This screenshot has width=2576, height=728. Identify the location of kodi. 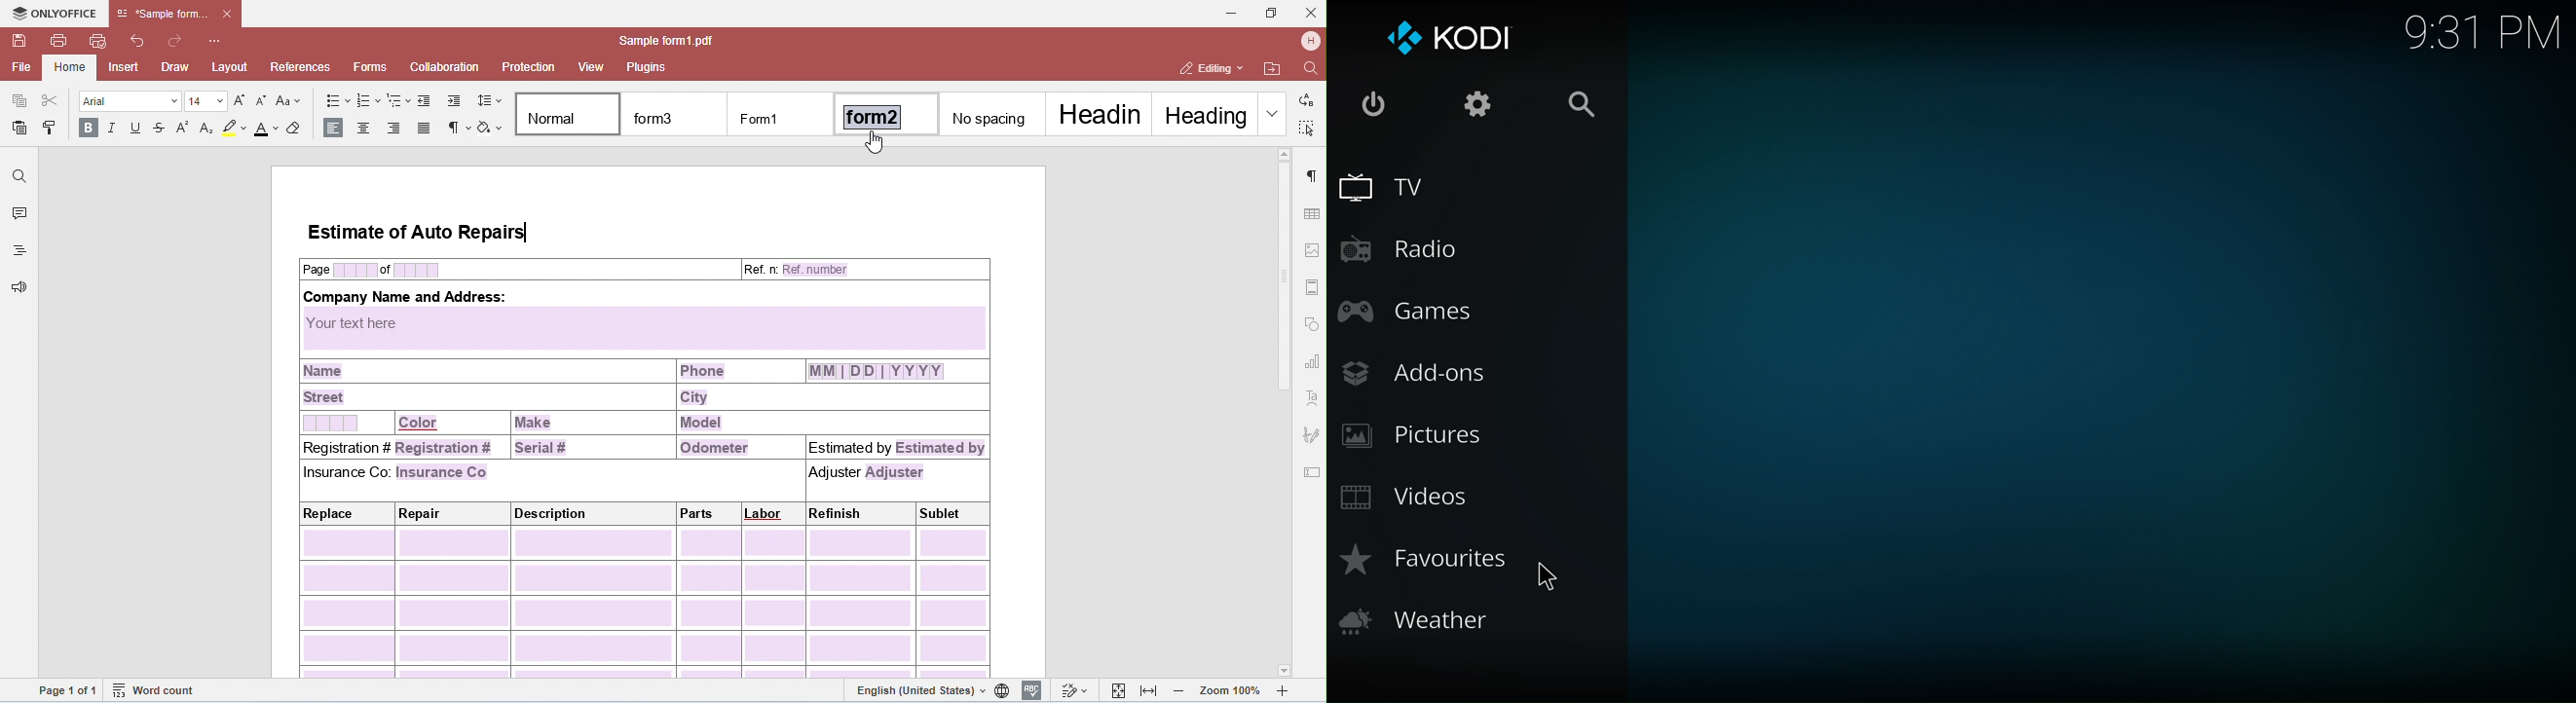
(1447, 42).